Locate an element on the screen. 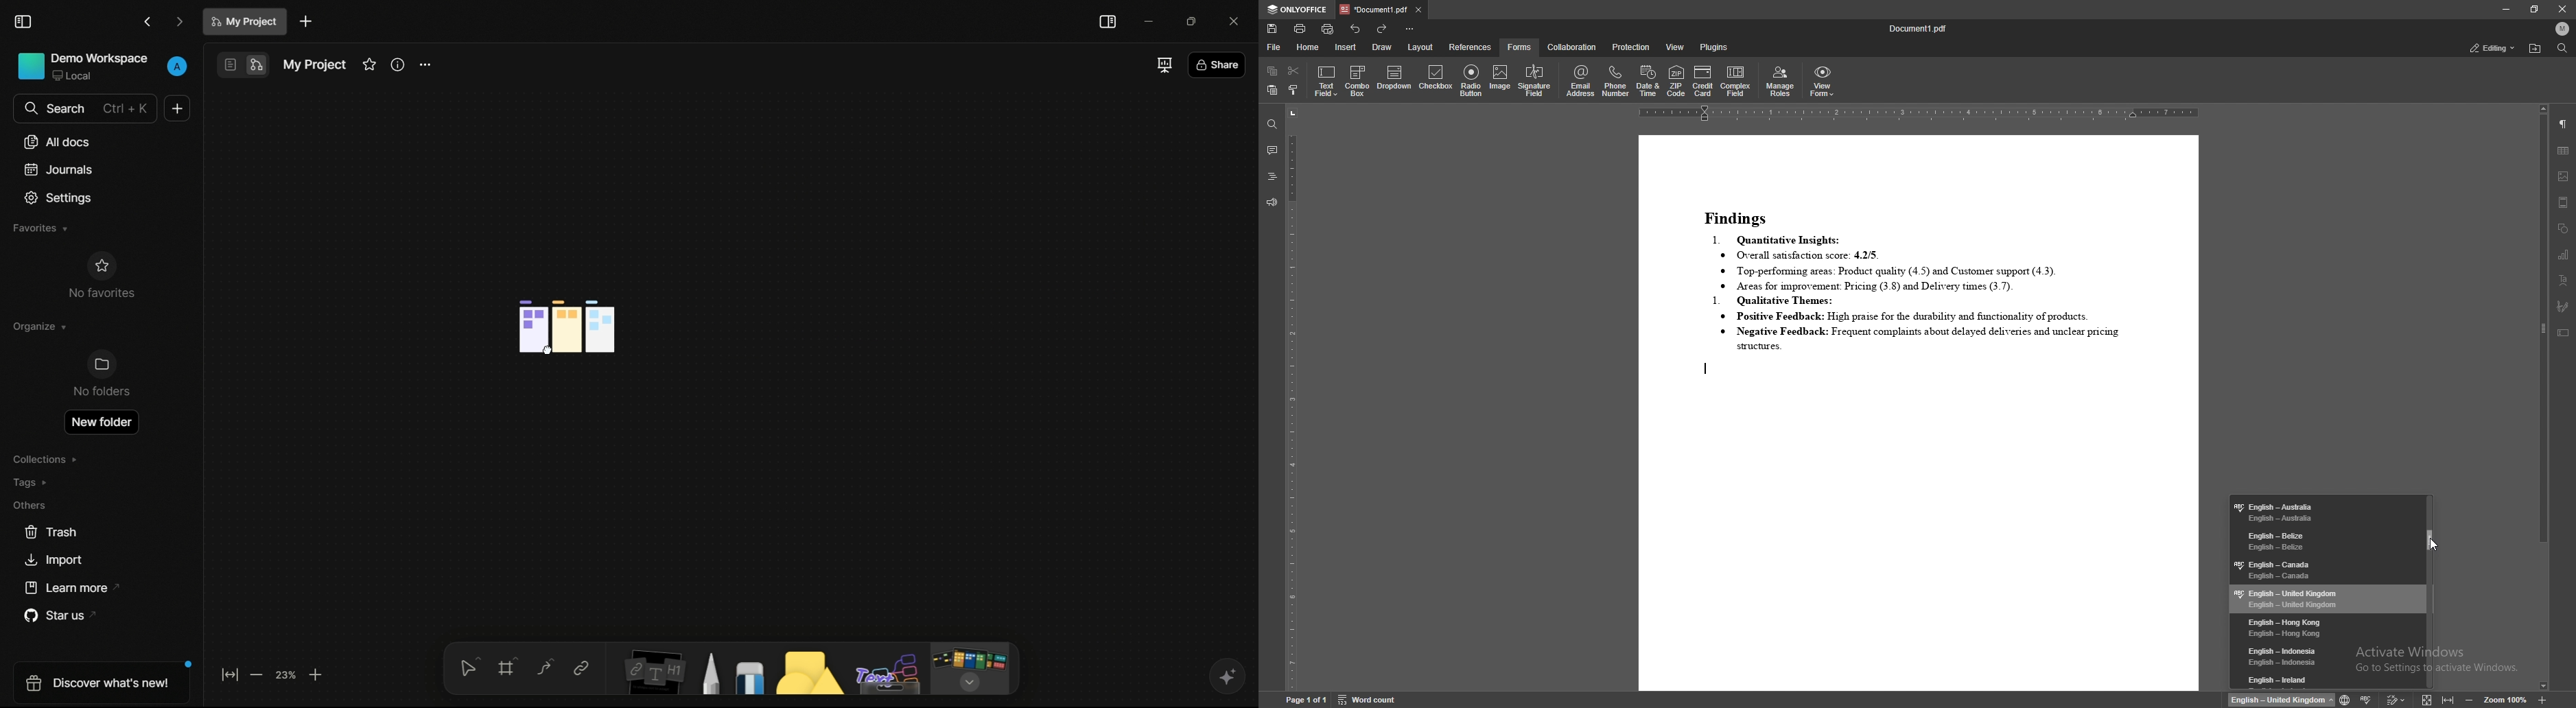 The width and height of the screenshot is (2576, 728). copy is located at coordinates (1272, 71).